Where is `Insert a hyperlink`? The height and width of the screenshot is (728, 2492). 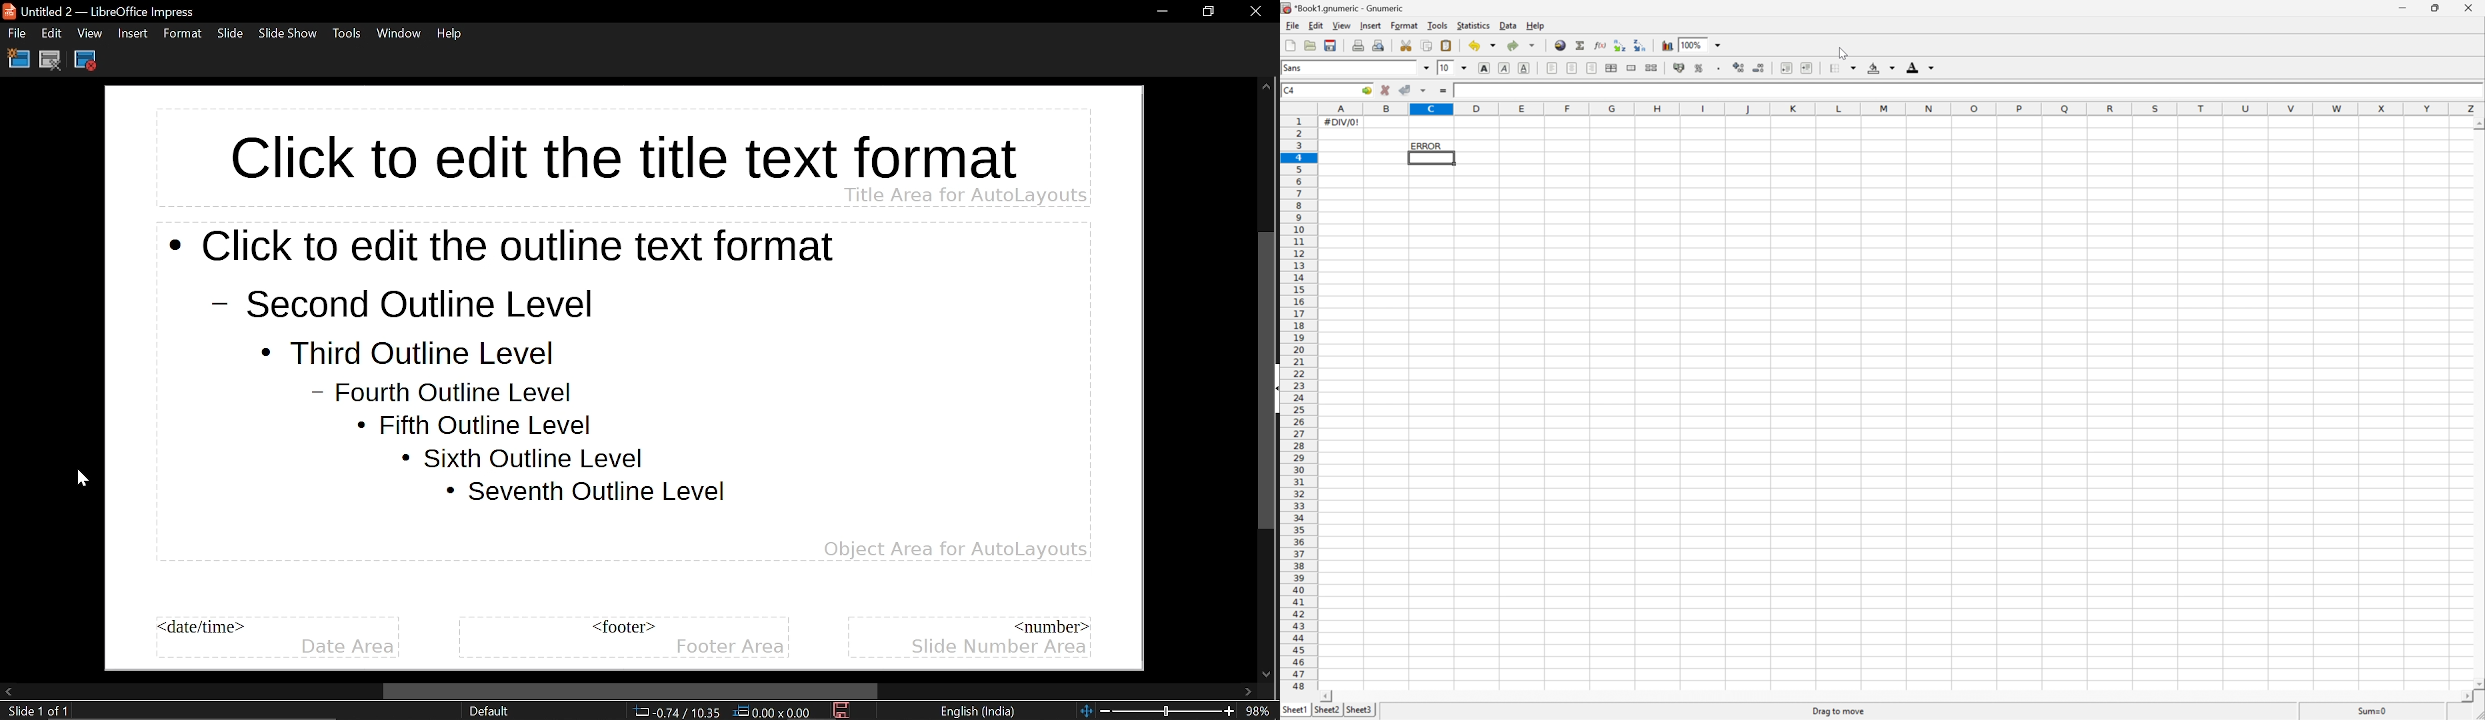
Insert a hyperlink is located at coordinates (1560, 45).